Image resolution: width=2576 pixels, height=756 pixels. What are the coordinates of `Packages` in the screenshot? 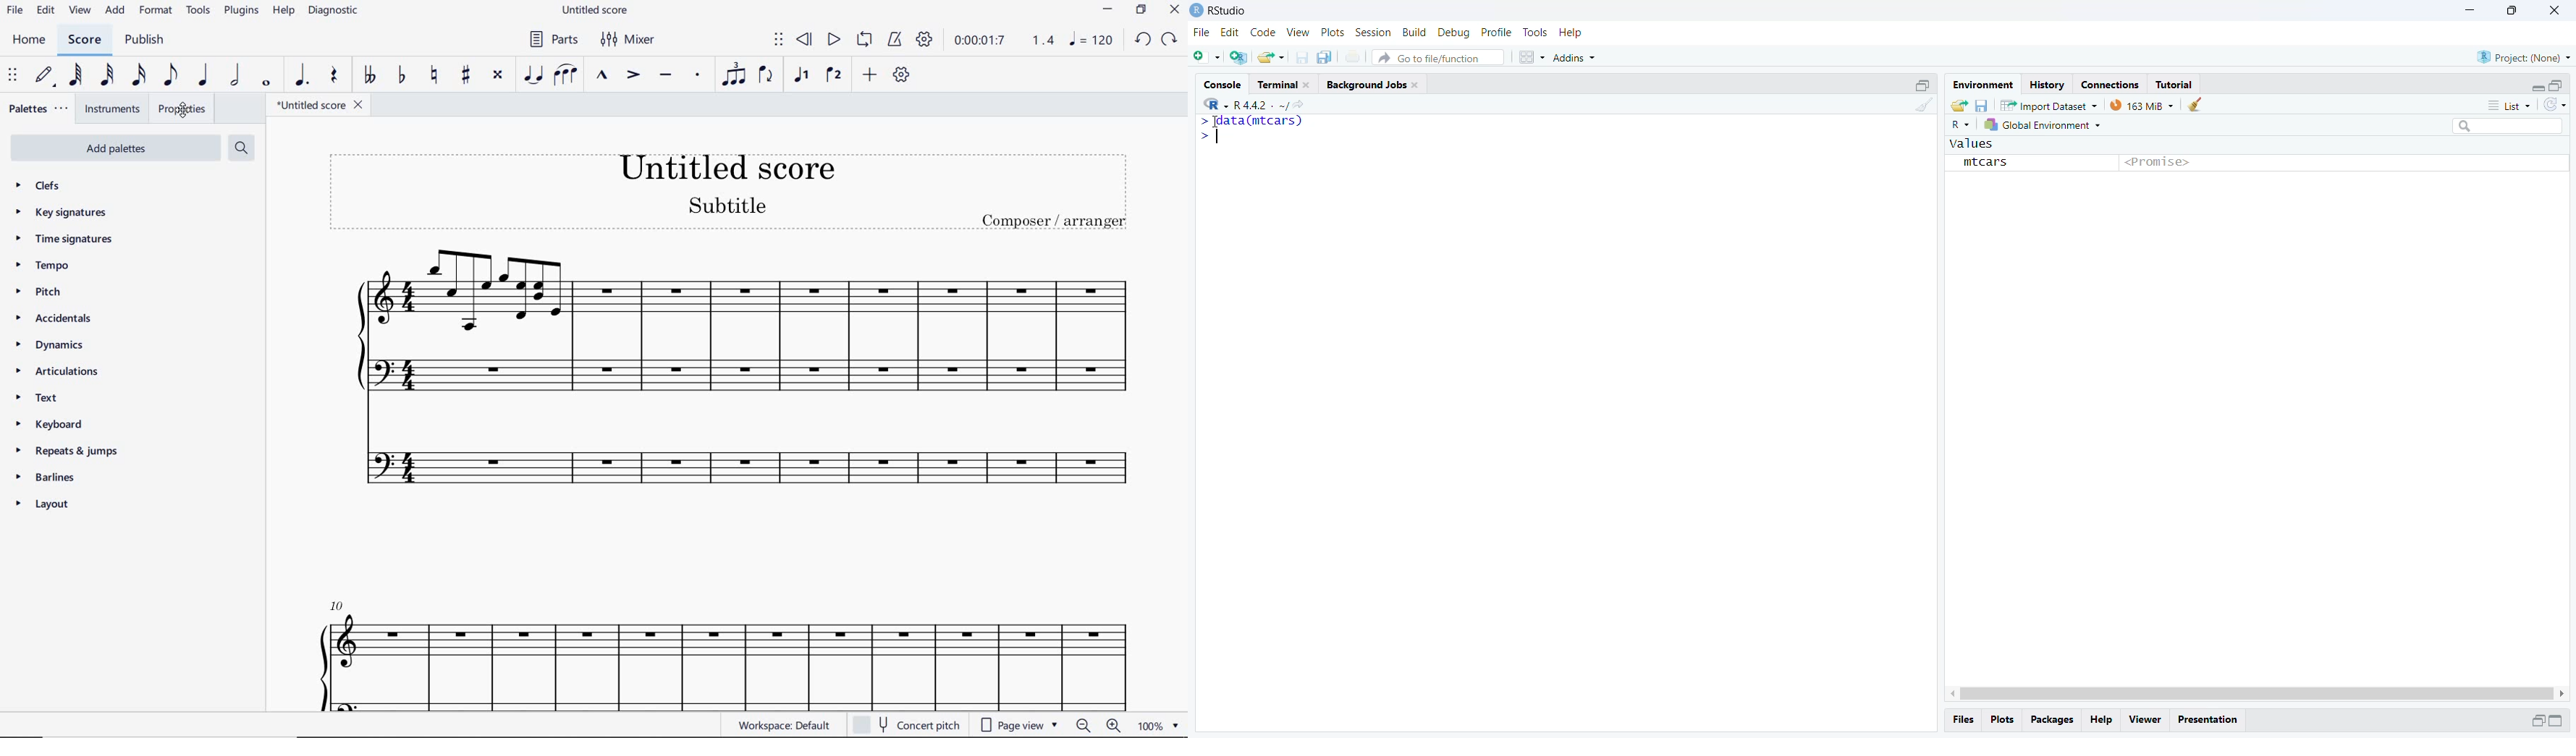 It's located at (2054, 720).